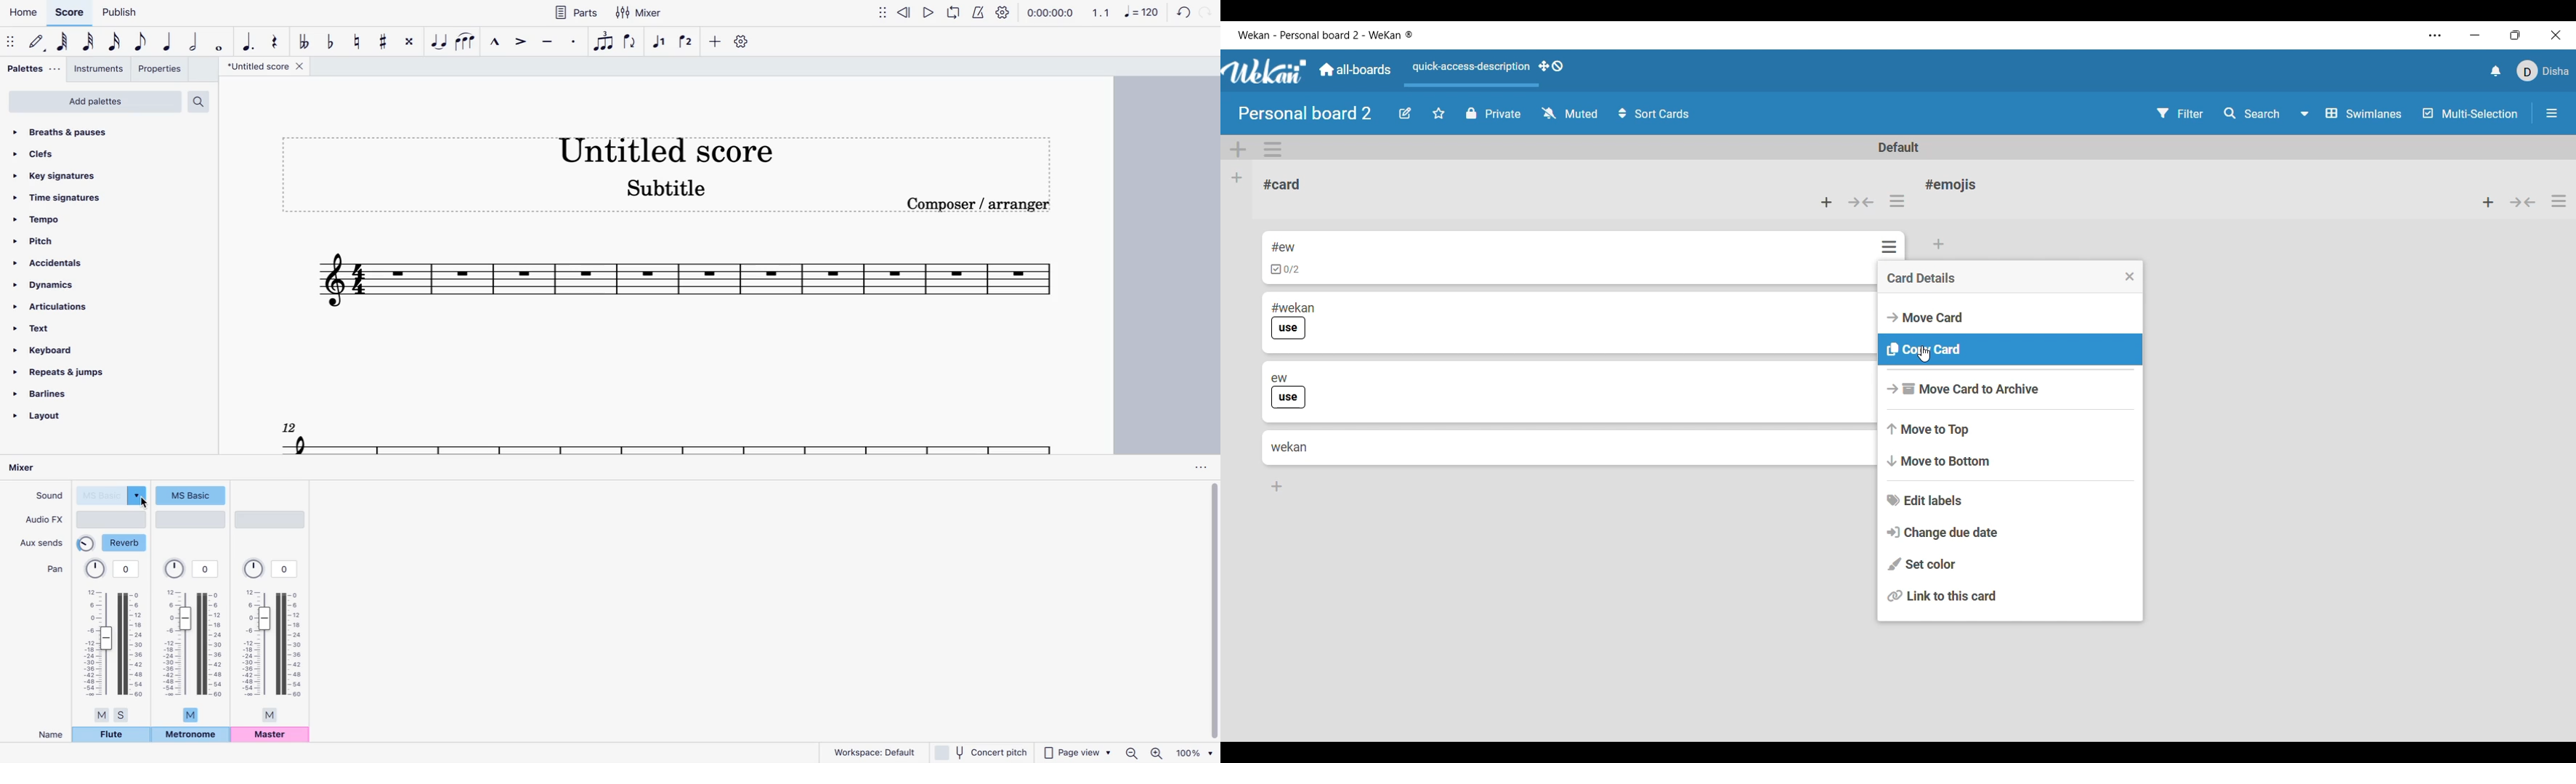 Image resolution: width=2576 pixels, height=784 pixels. I want to click on Close menu, so click(2130, 277).